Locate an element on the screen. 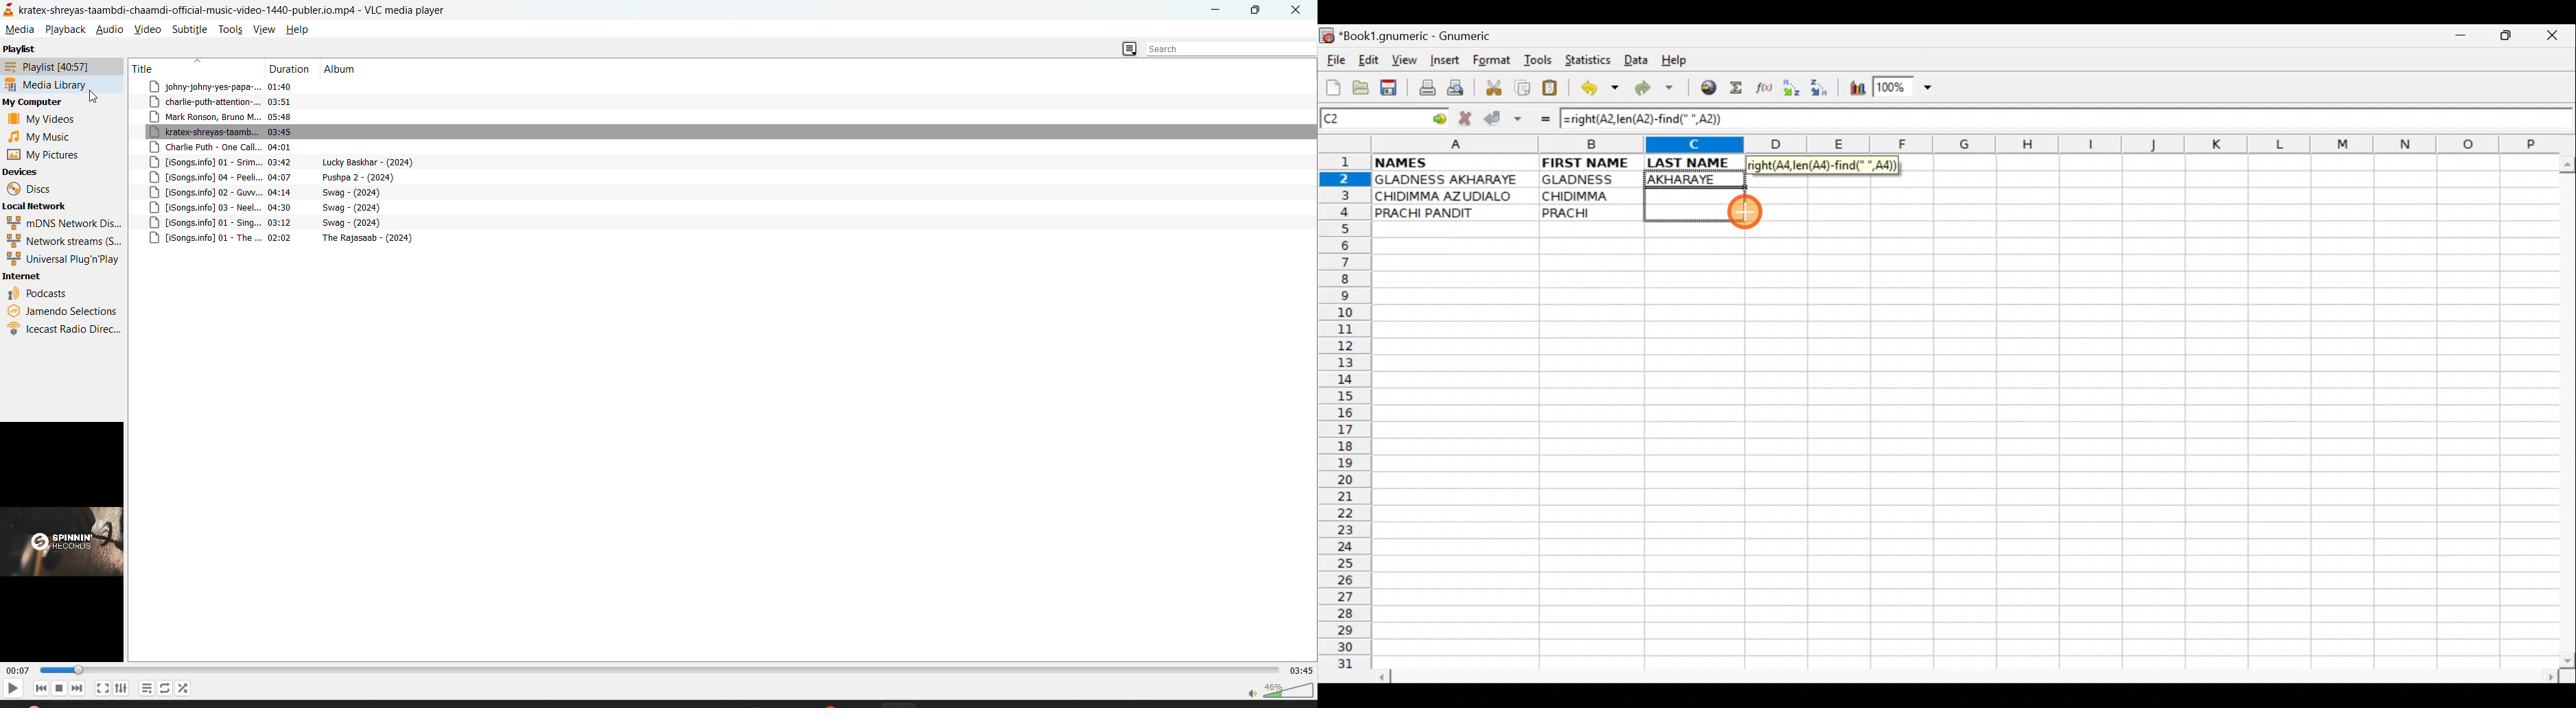 The height and width of the screenshot is (728, 2576). play is located at coordinates (12, 688).